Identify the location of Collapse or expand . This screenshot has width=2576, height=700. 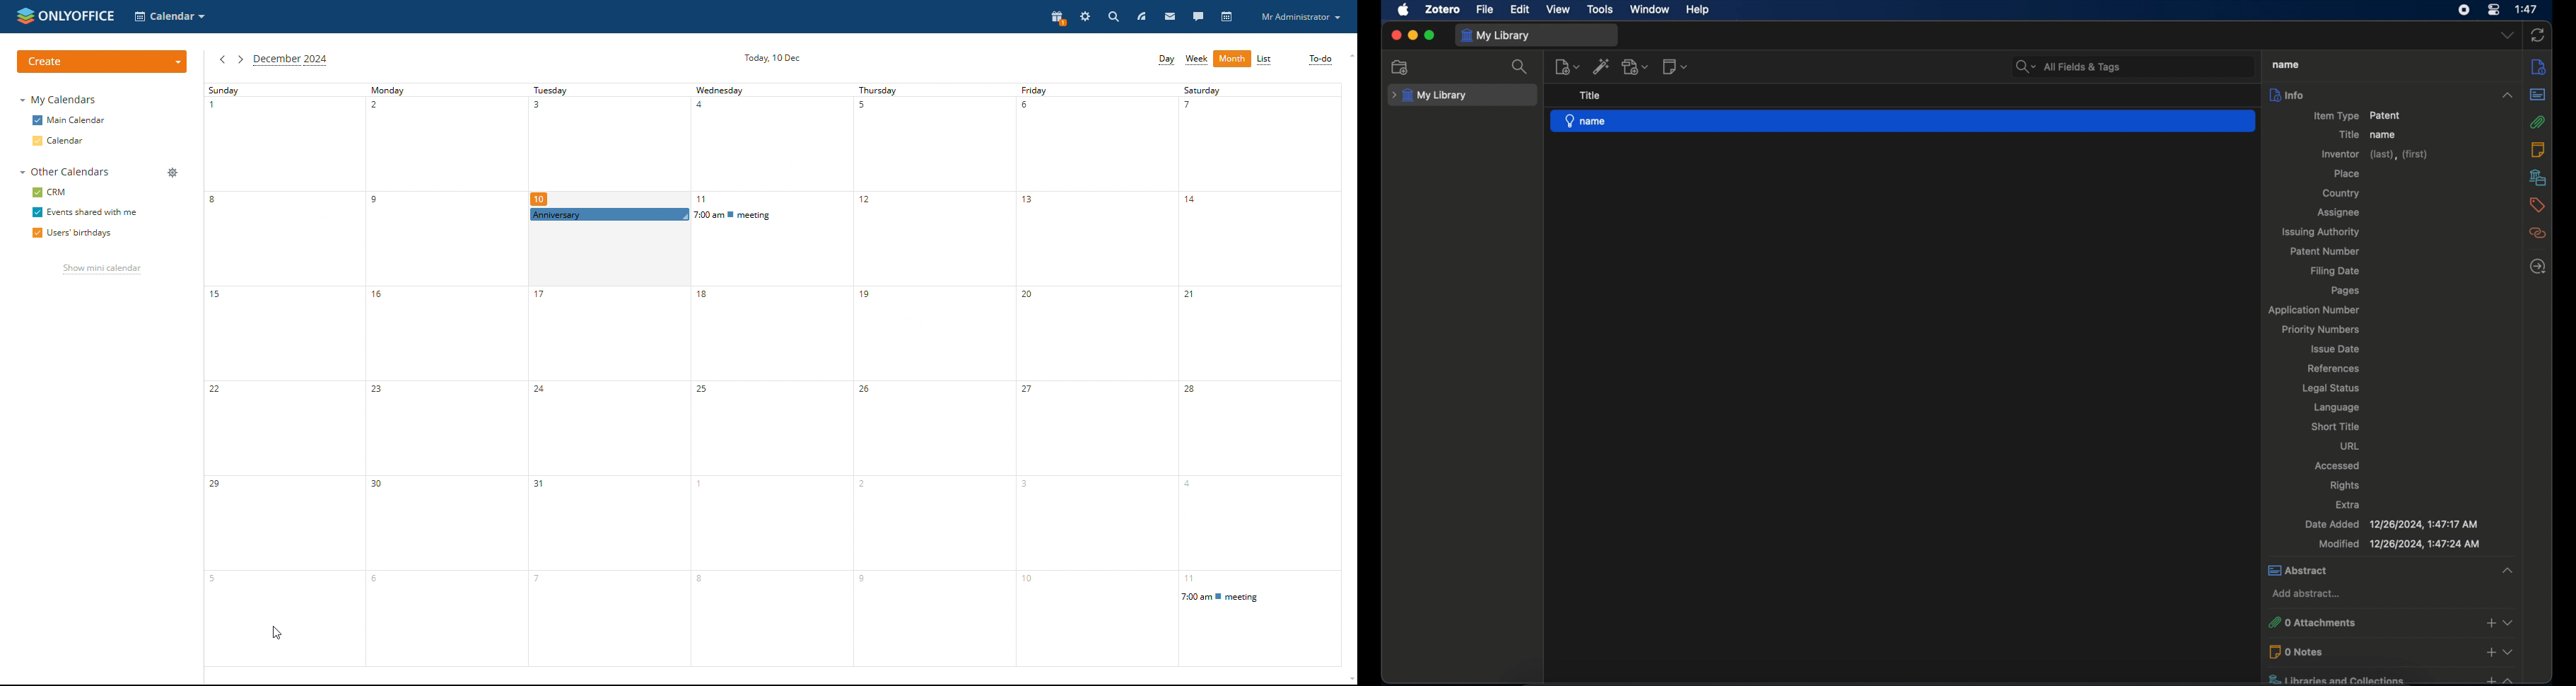
(2512, 678).